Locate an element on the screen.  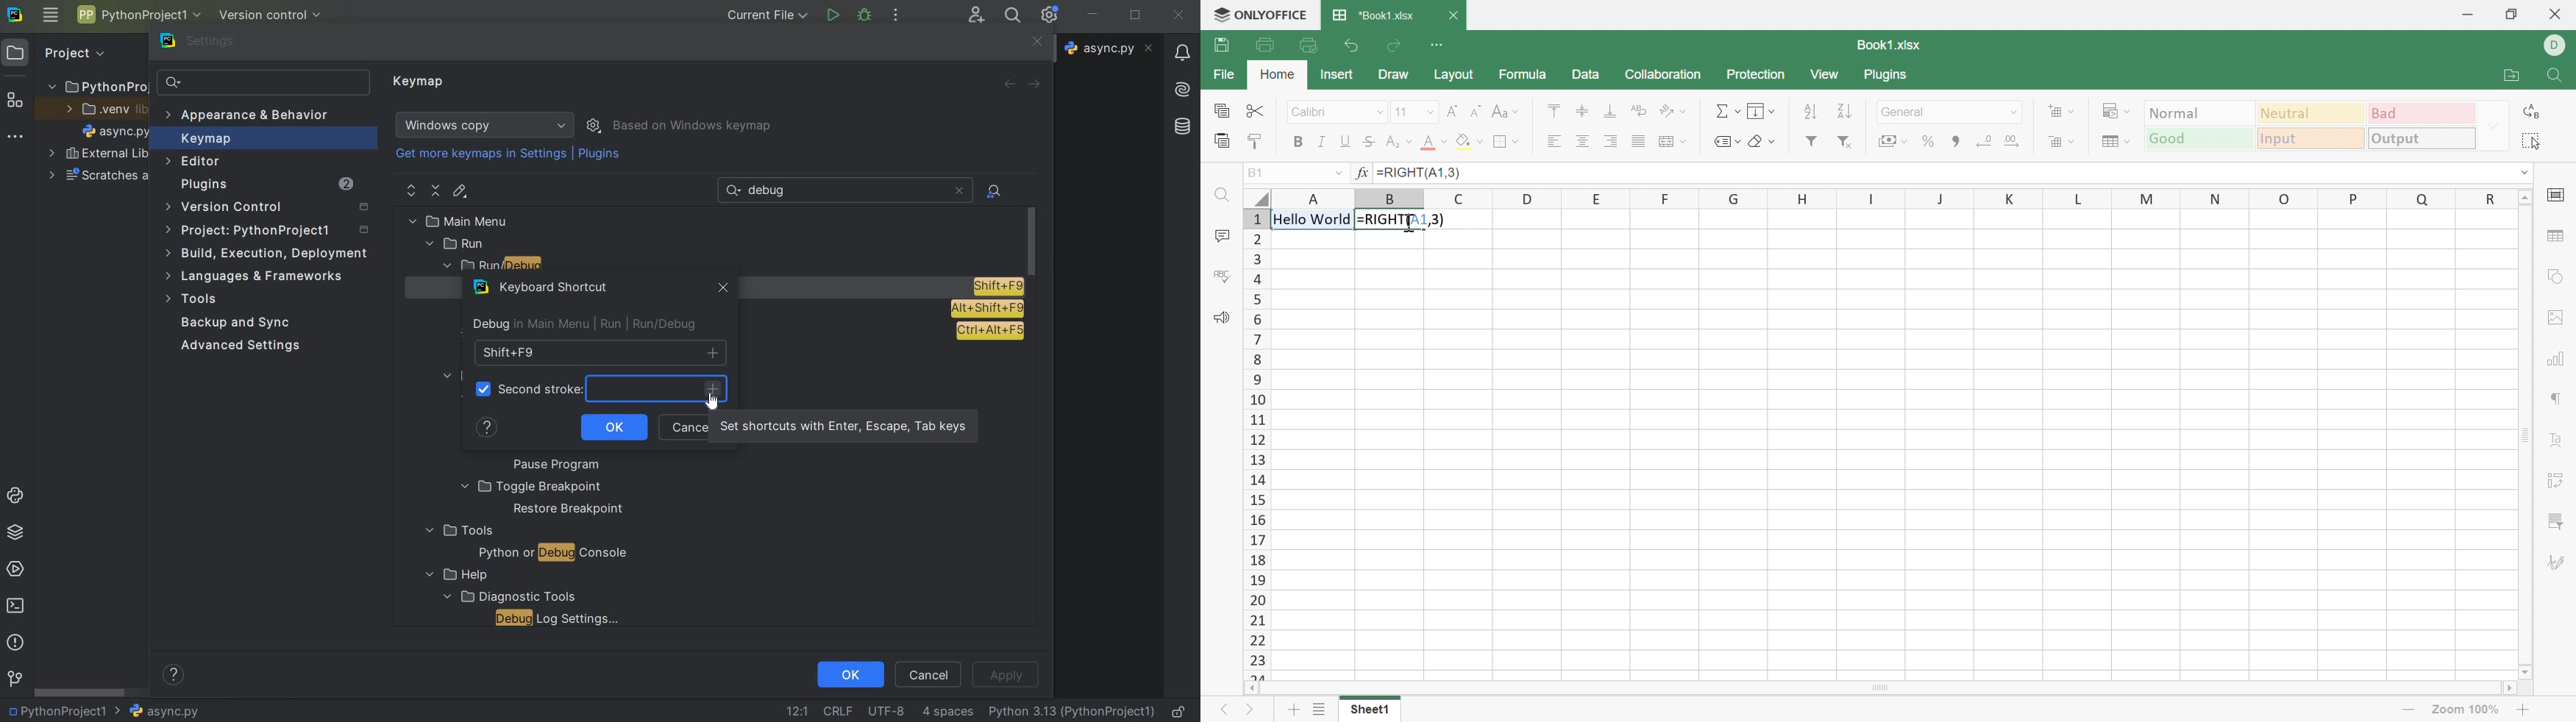
tools is located at coordinates (193, 301).